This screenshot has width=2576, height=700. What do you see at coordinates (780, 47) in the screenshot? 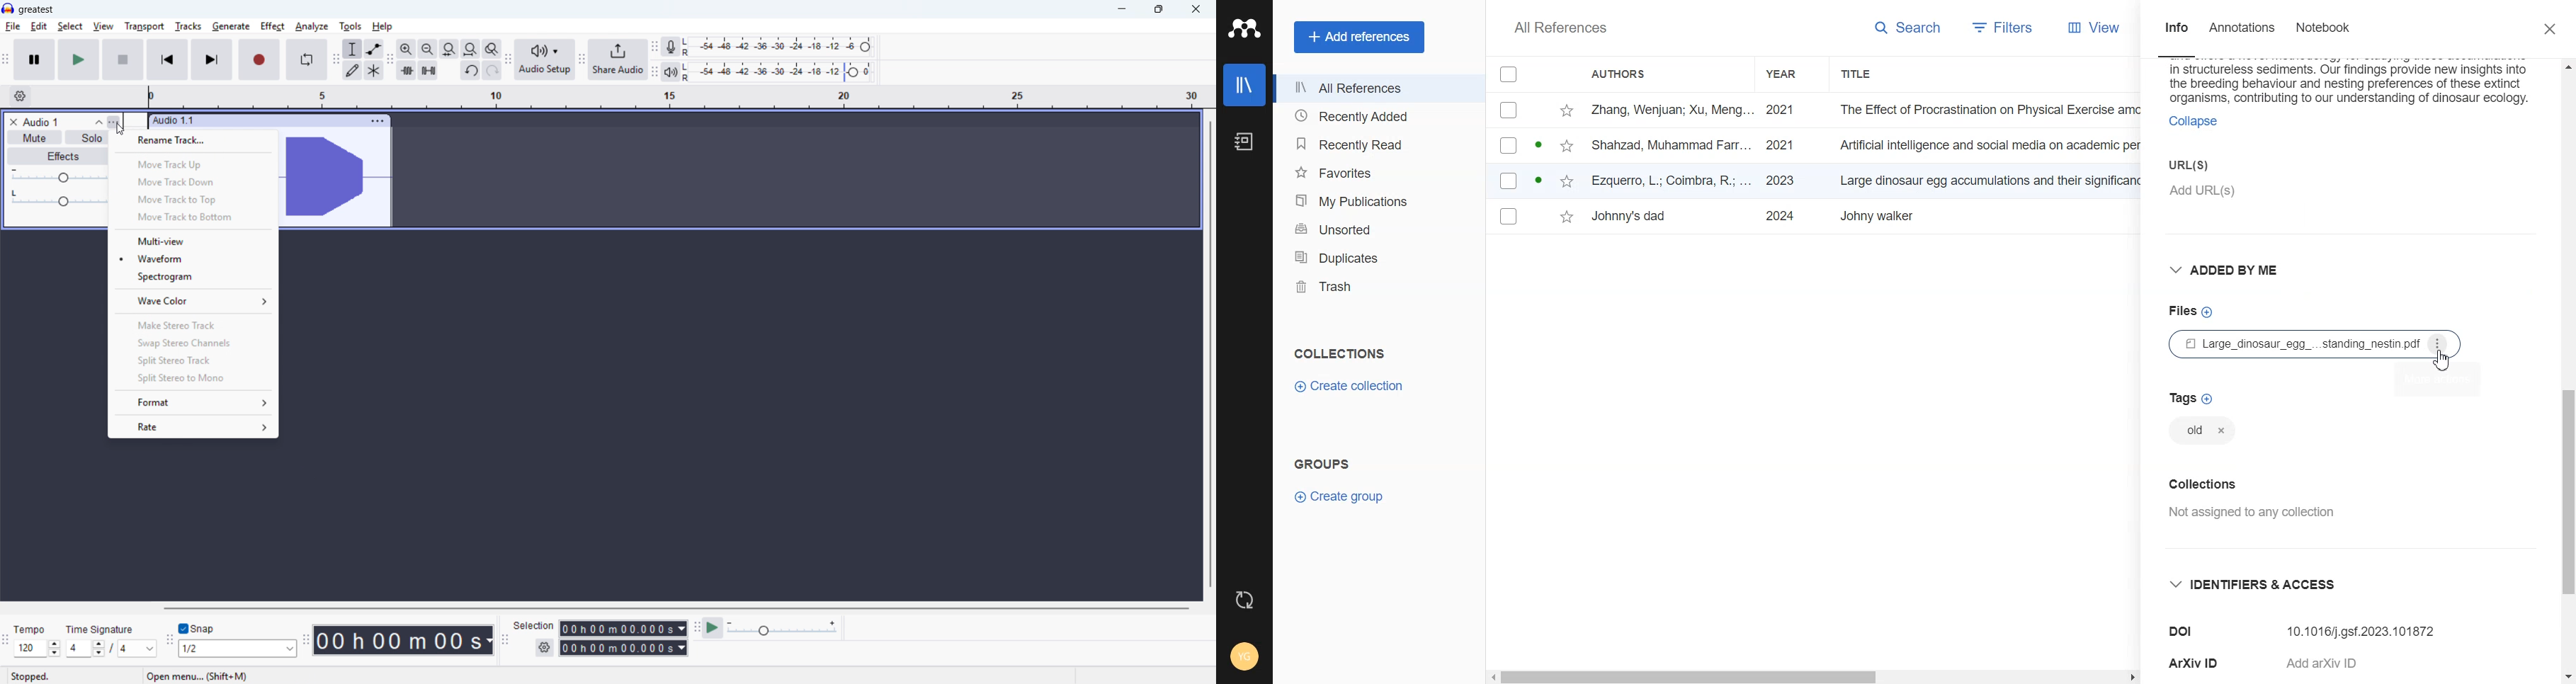
I see `recording level` at bounding box center [780, 47].